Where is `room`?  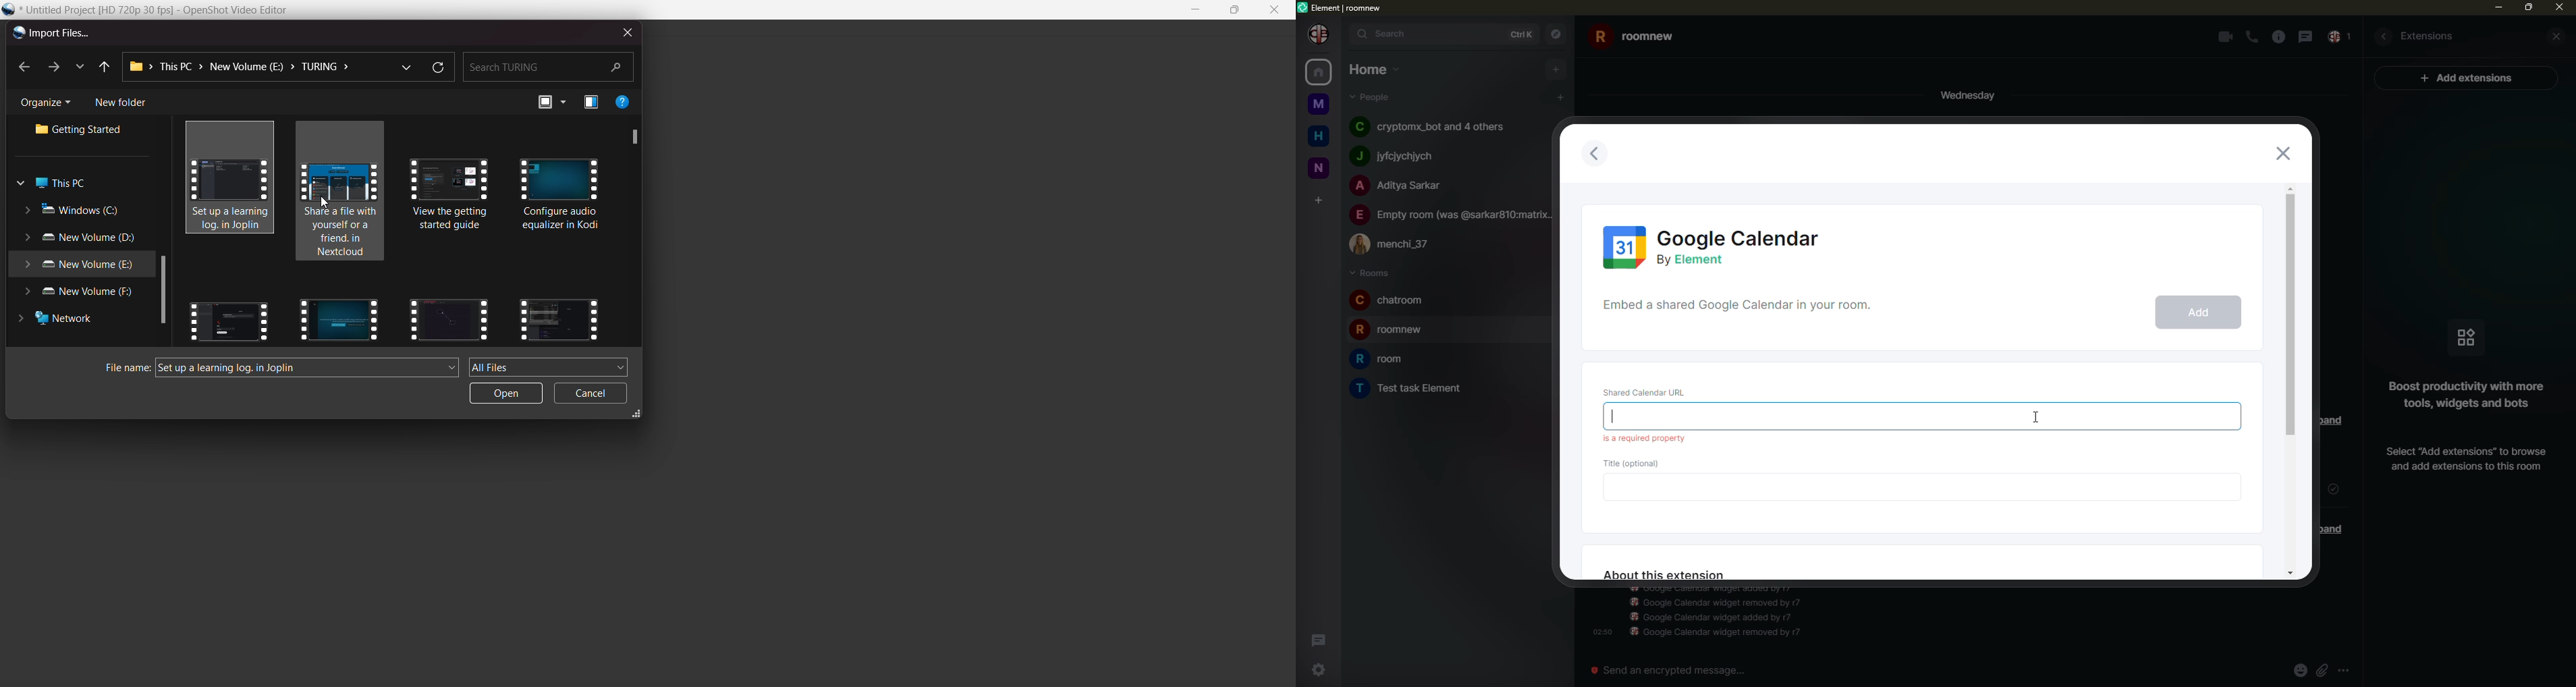 room is located at coordinates (1635, 38).